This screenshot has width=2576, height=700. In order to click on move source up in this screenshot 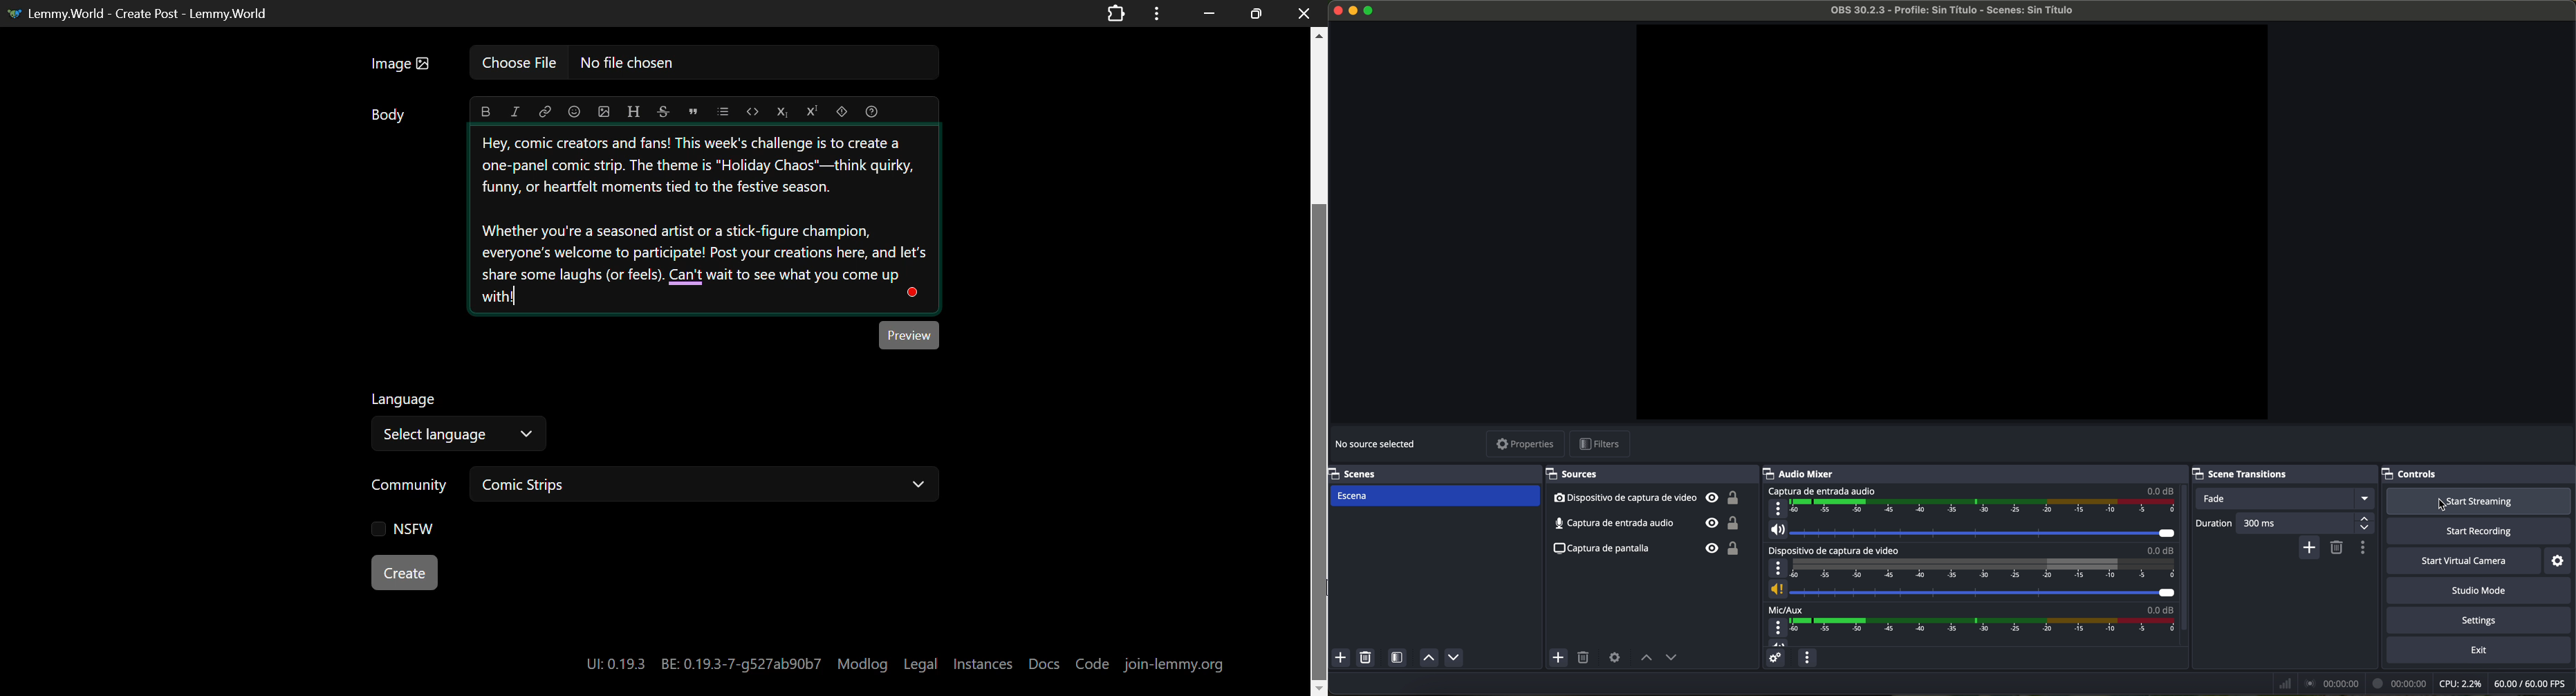, I will do `click(1647, 658)`.